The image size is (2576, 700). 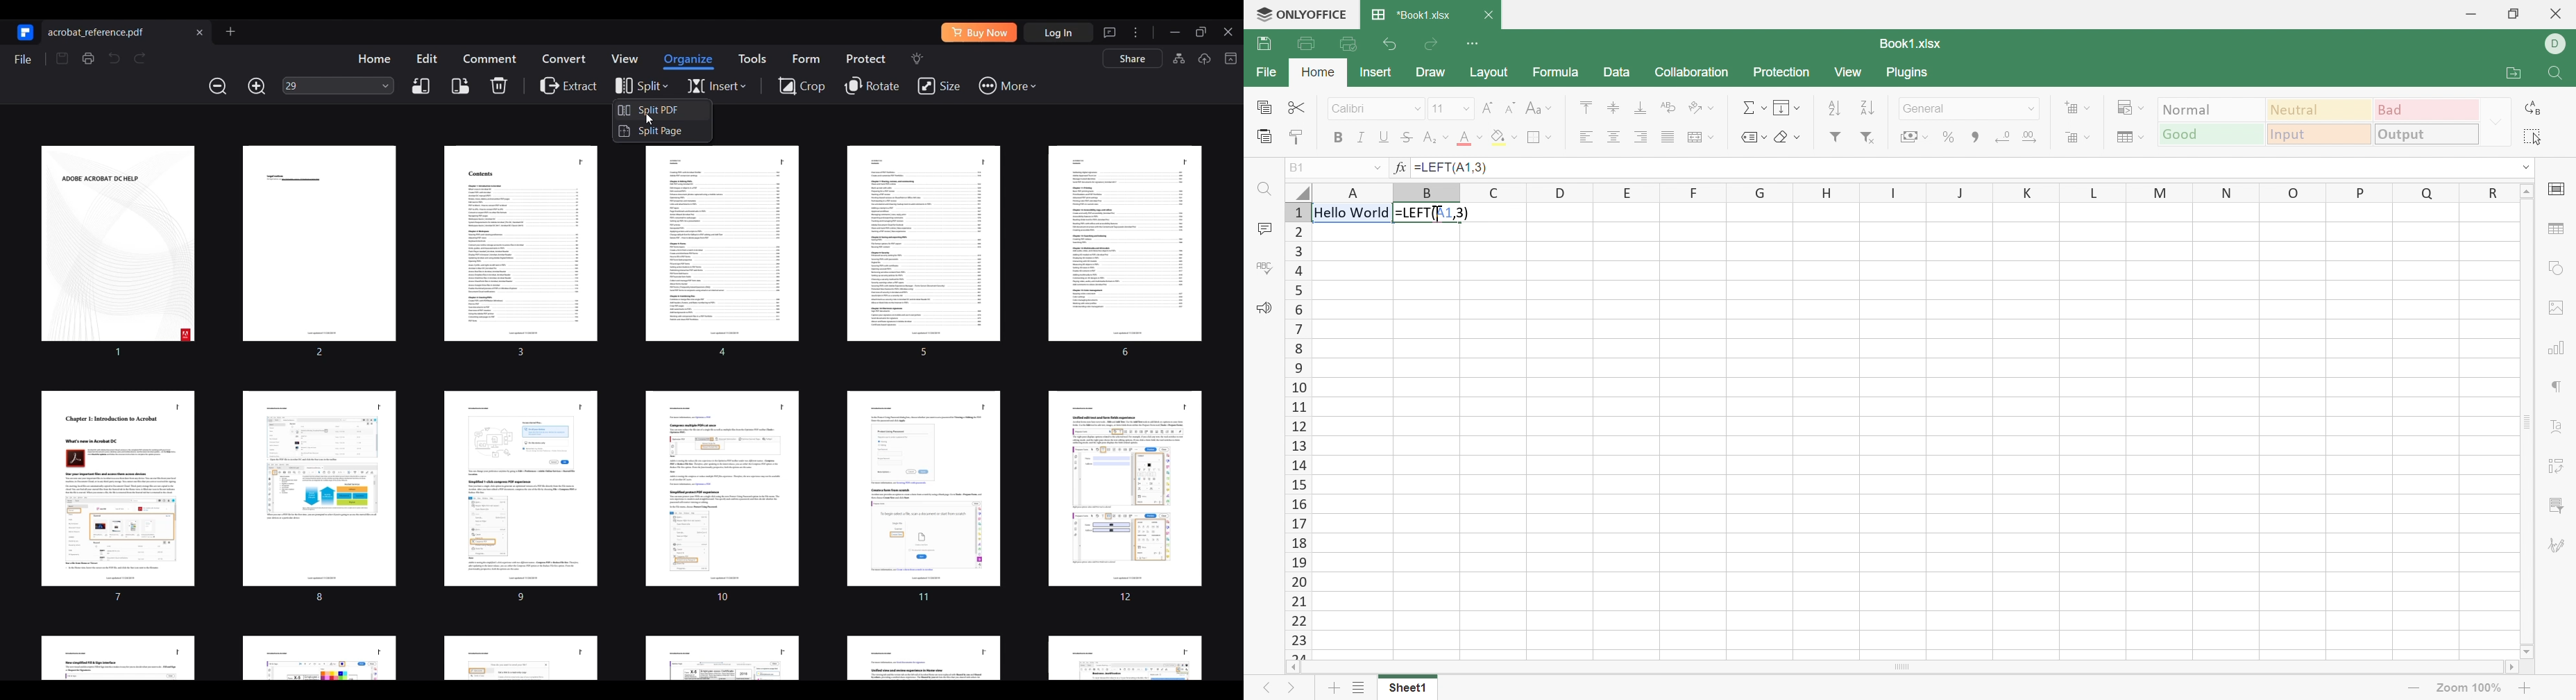 I want to click on Summation, so click(x=1754, y=108).